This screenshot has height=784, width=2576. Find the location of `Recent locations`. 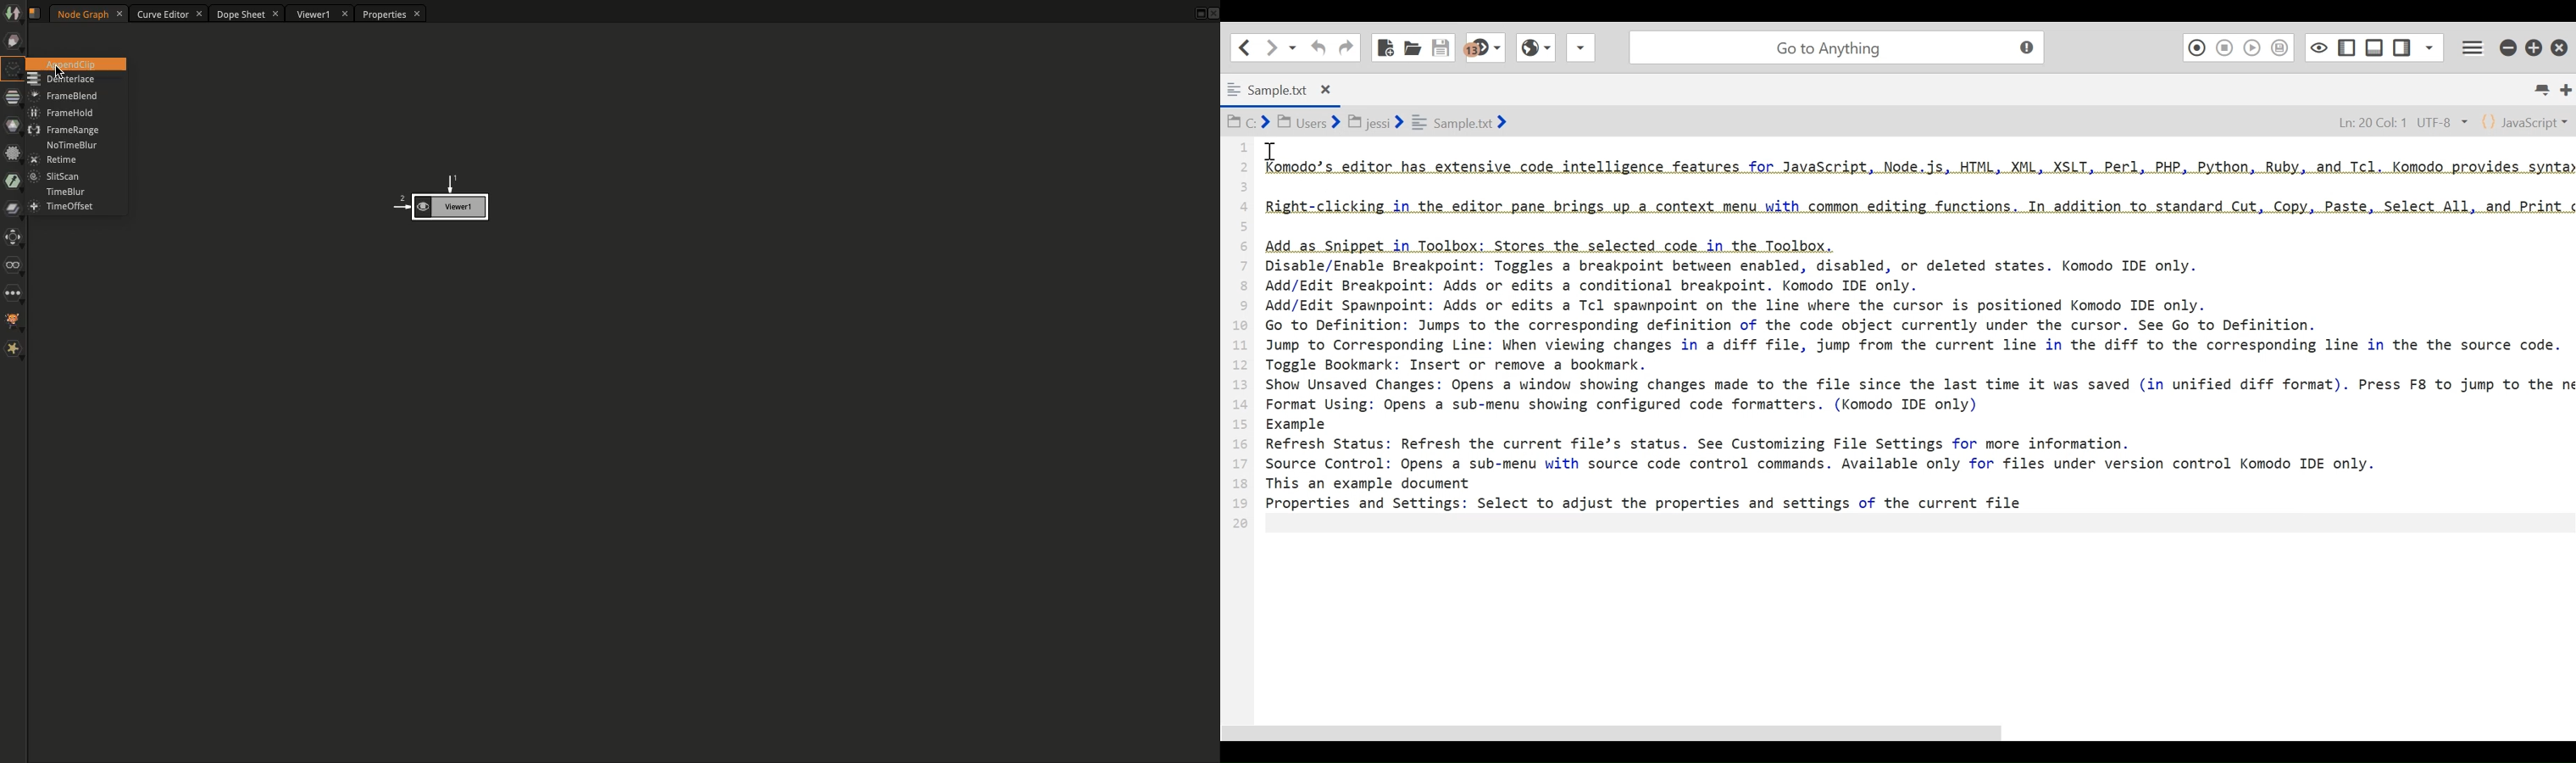

Recent locations is located at coordinates (1293, 48).